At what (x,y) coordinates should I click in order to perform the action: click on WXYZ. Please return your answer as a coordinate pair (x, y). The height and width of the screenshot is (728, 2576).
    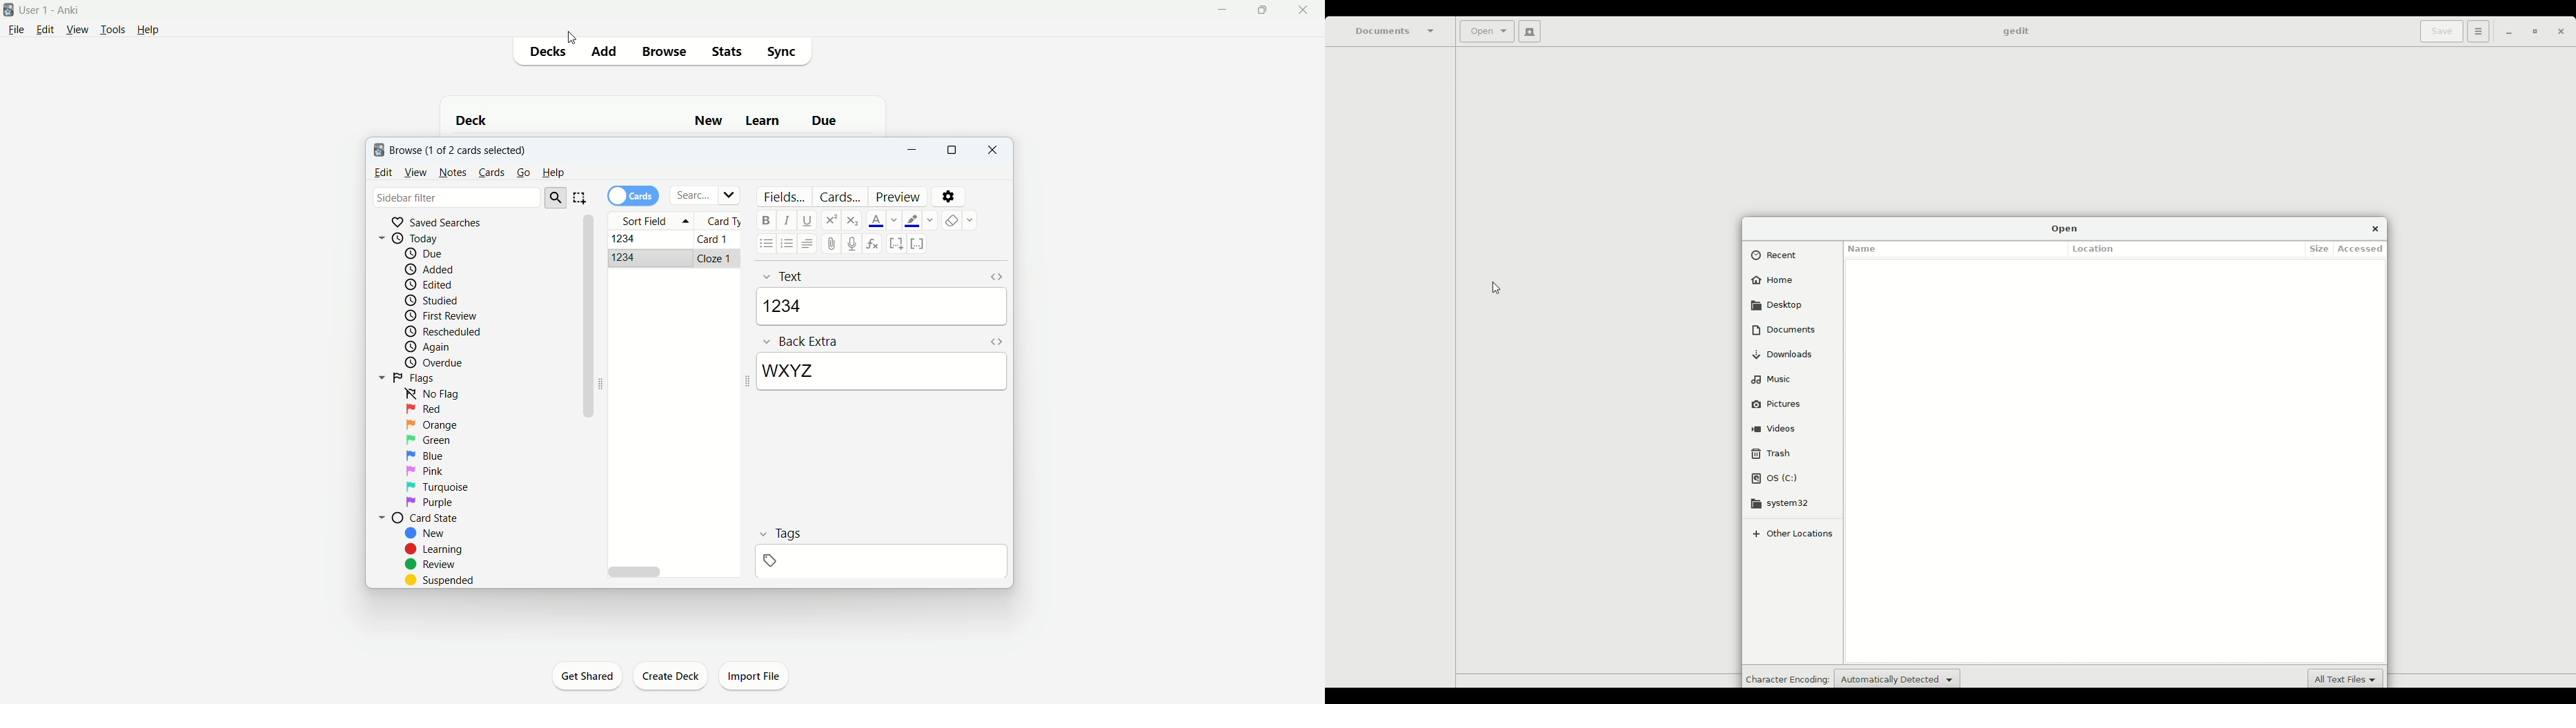
    Looking at the image, I should click on (883, 373).